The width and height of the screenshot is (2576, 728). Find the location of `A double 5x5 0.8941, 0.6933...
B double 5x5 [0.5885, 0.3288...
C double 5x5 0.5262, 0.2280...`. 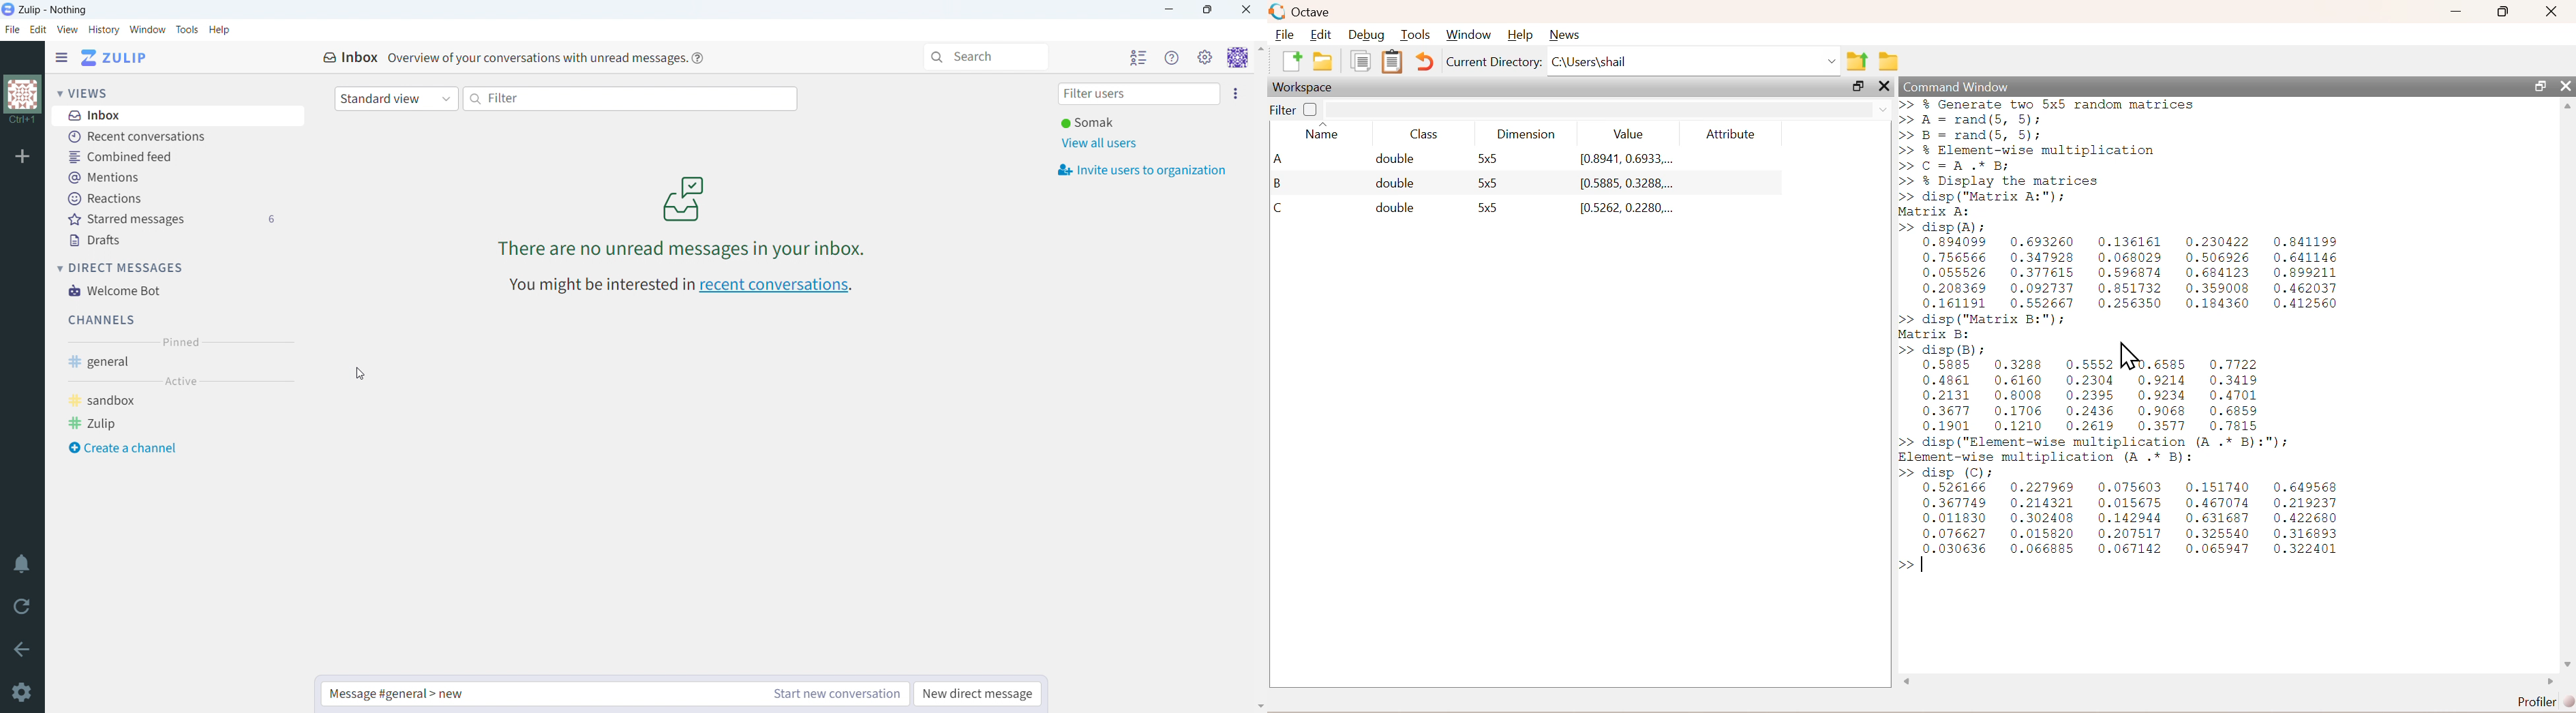

A double 5x5 0.8941, 0.6933...
B double 5x5 [0.5885, 0.3288...
C double 5x5 0.5262, 0.2280... is located at coordinates (1500, 185).